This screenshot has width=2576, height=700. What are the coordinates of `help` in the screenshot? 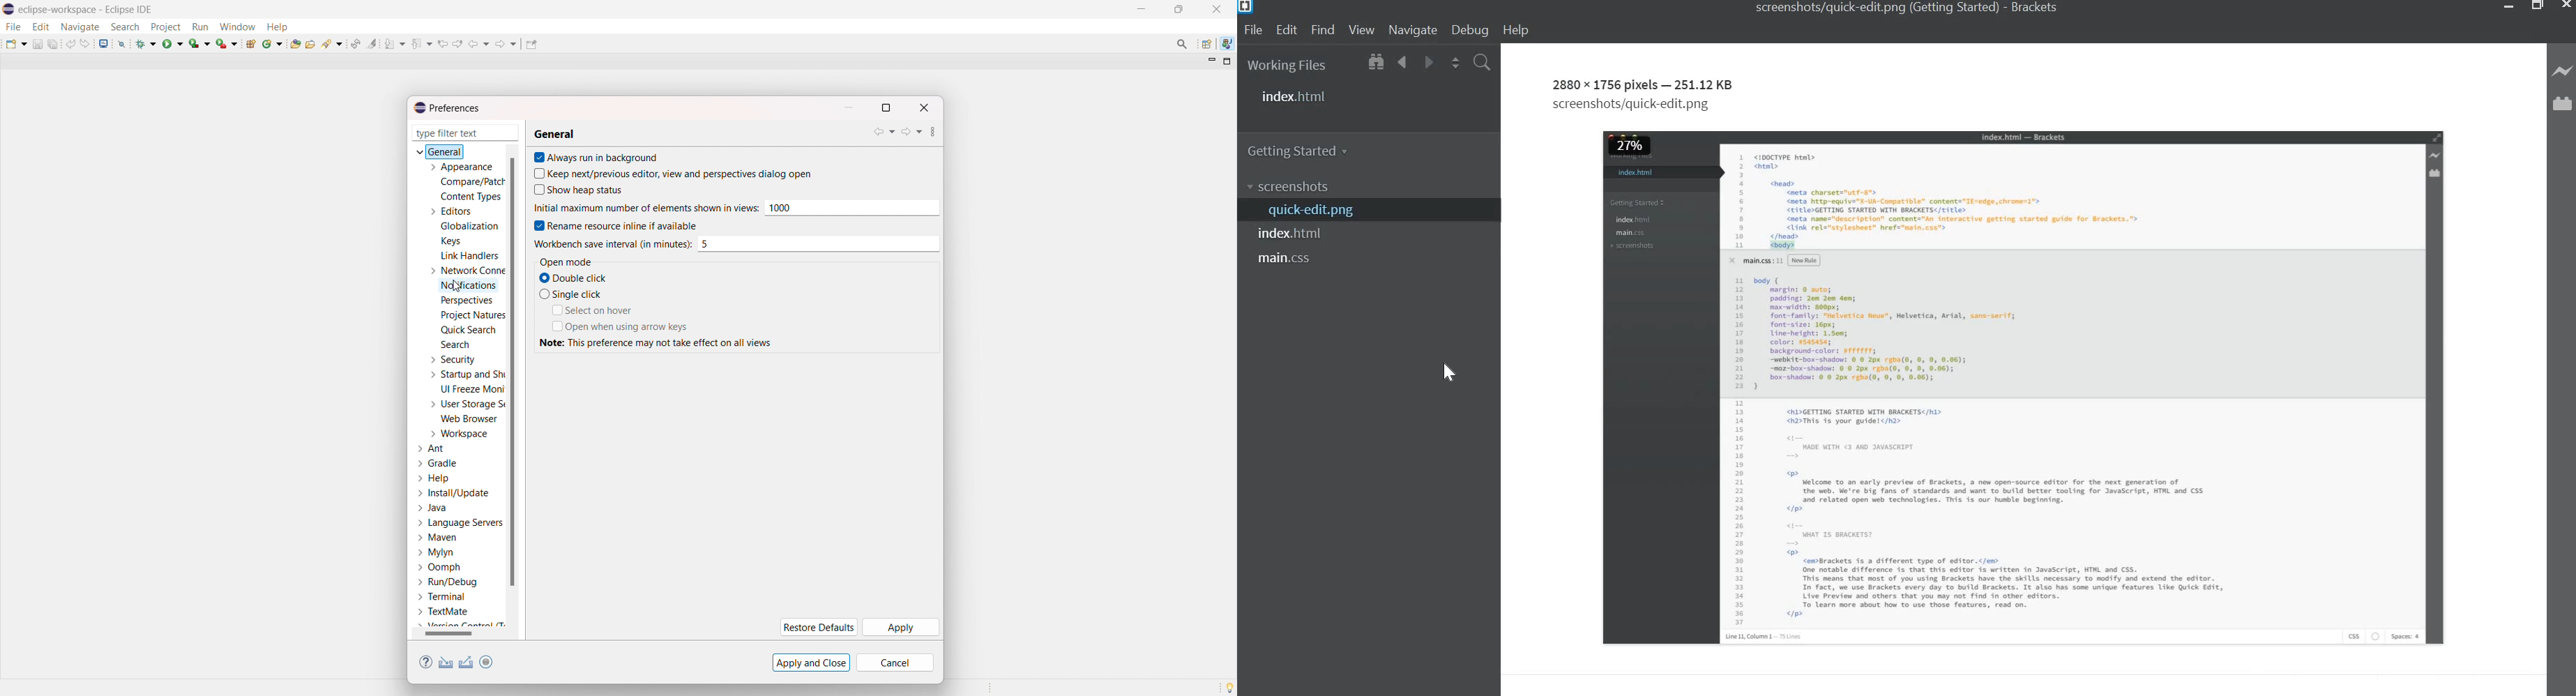 It's located at (426, 662).